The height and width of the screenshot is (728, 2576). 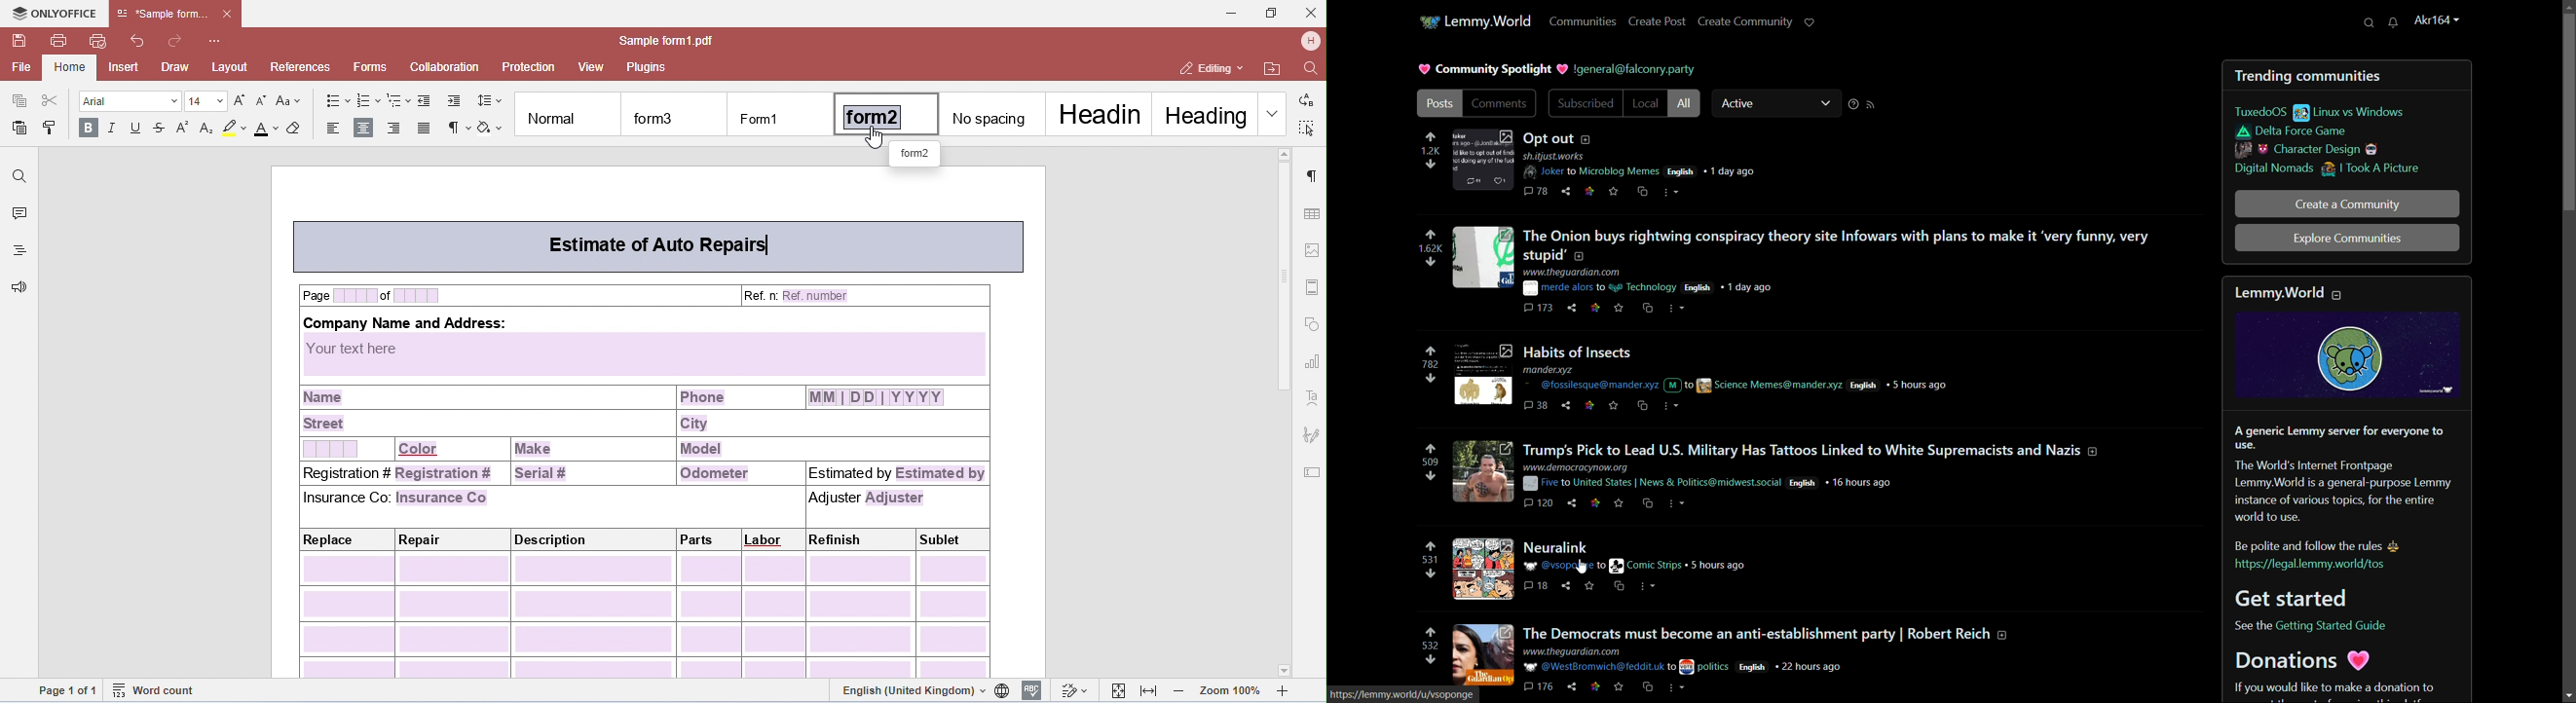 What do you see at coordinates (1541, 307) in the screenshot?
I see `comments` at bounding box center [1541, 307].